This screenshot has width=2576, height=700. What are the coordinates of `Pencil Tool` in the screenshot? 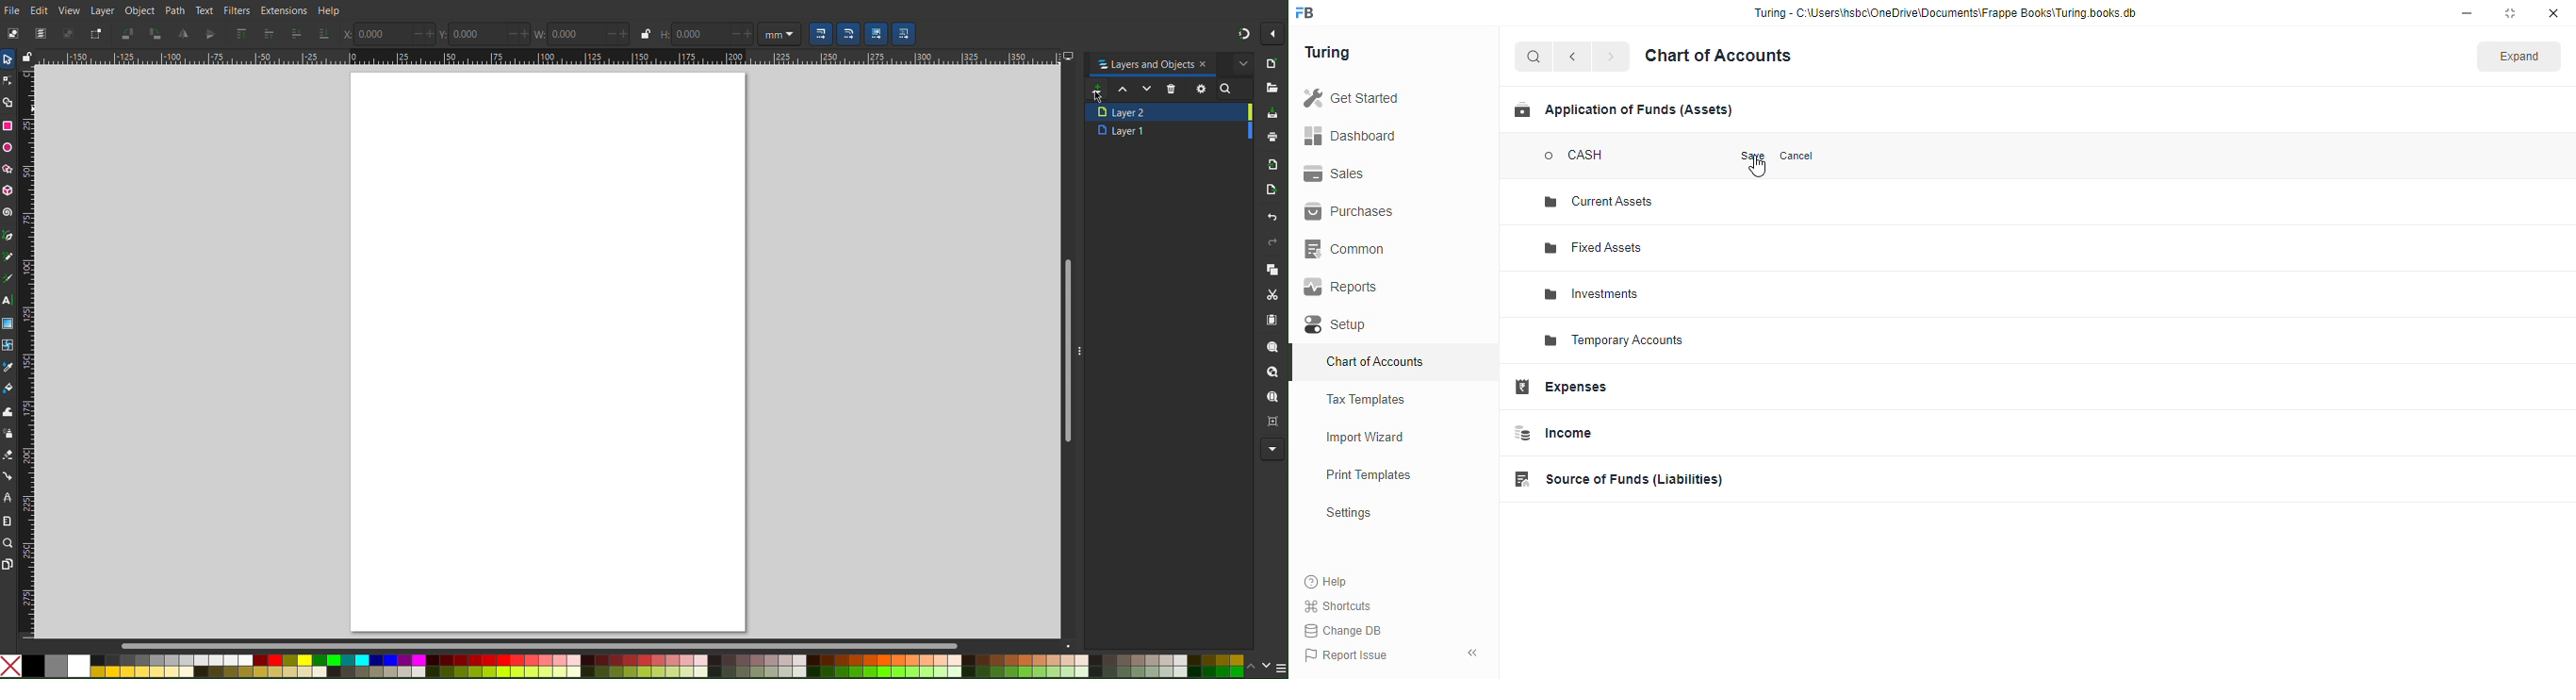 It's located at (9, 257).